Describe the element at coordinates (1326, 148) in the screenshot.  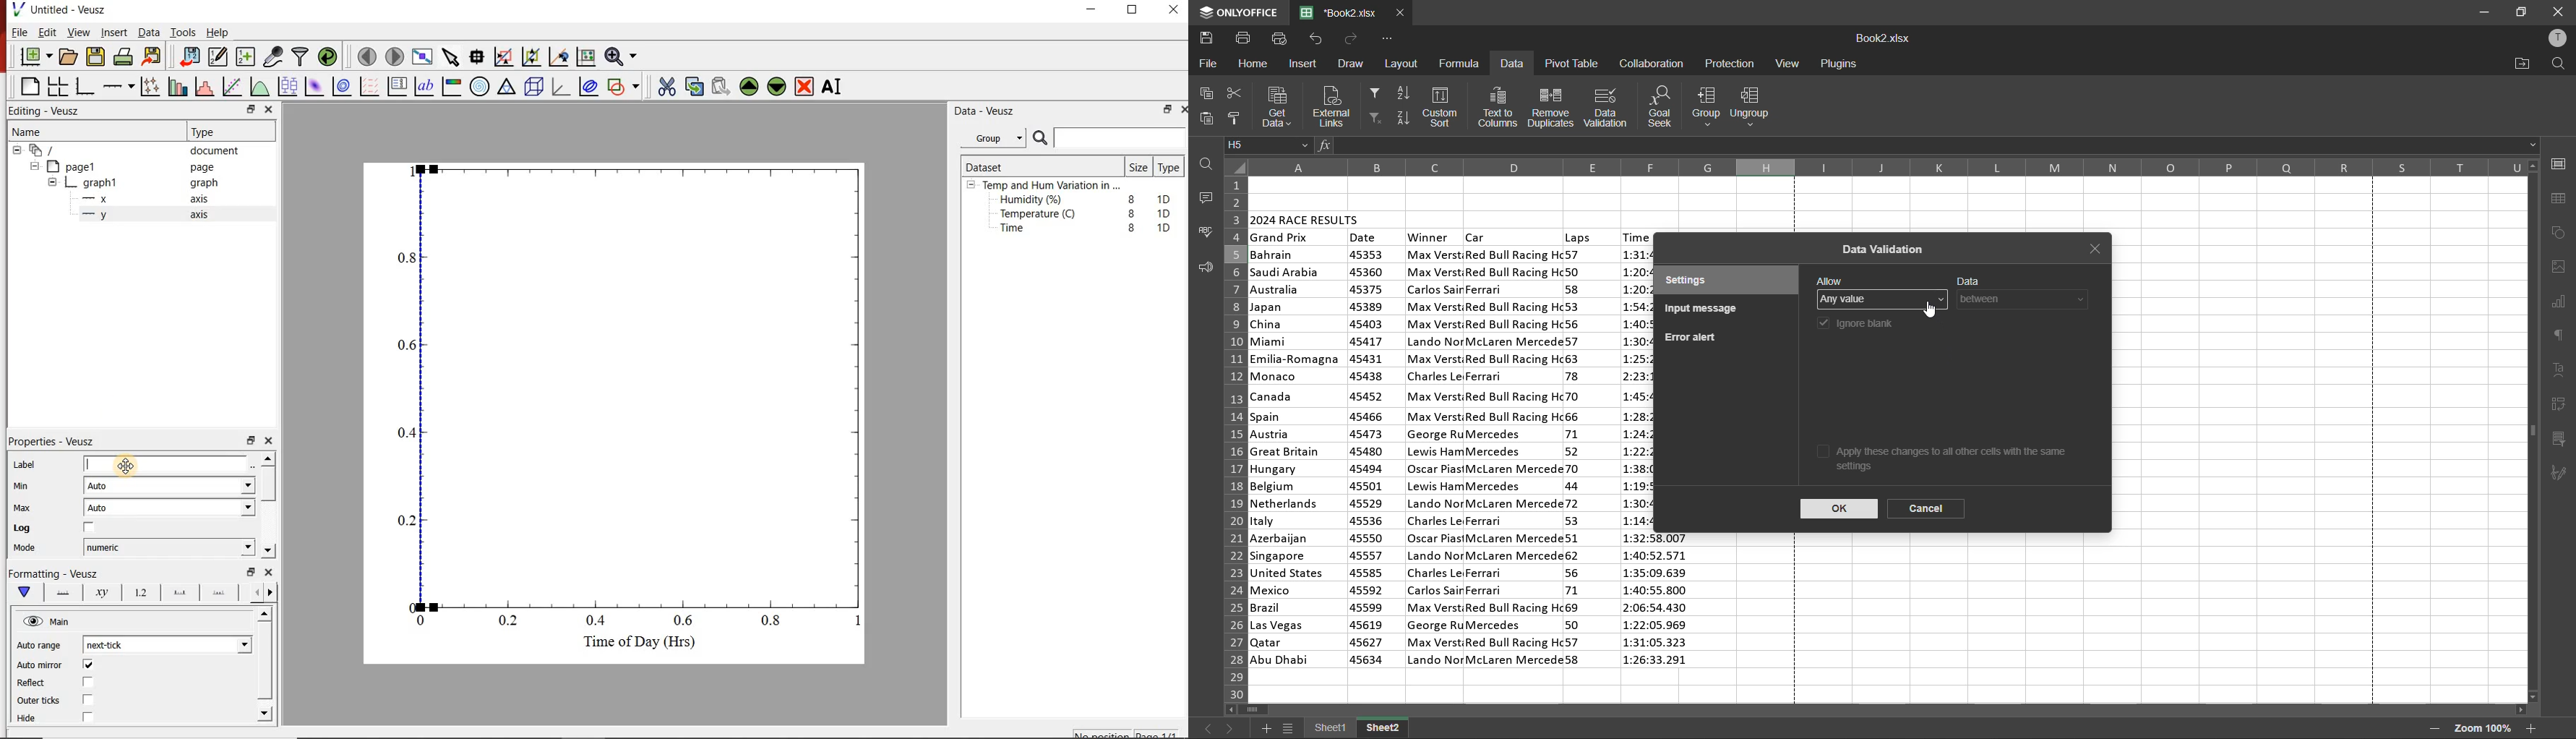
I see `fx` at that location.